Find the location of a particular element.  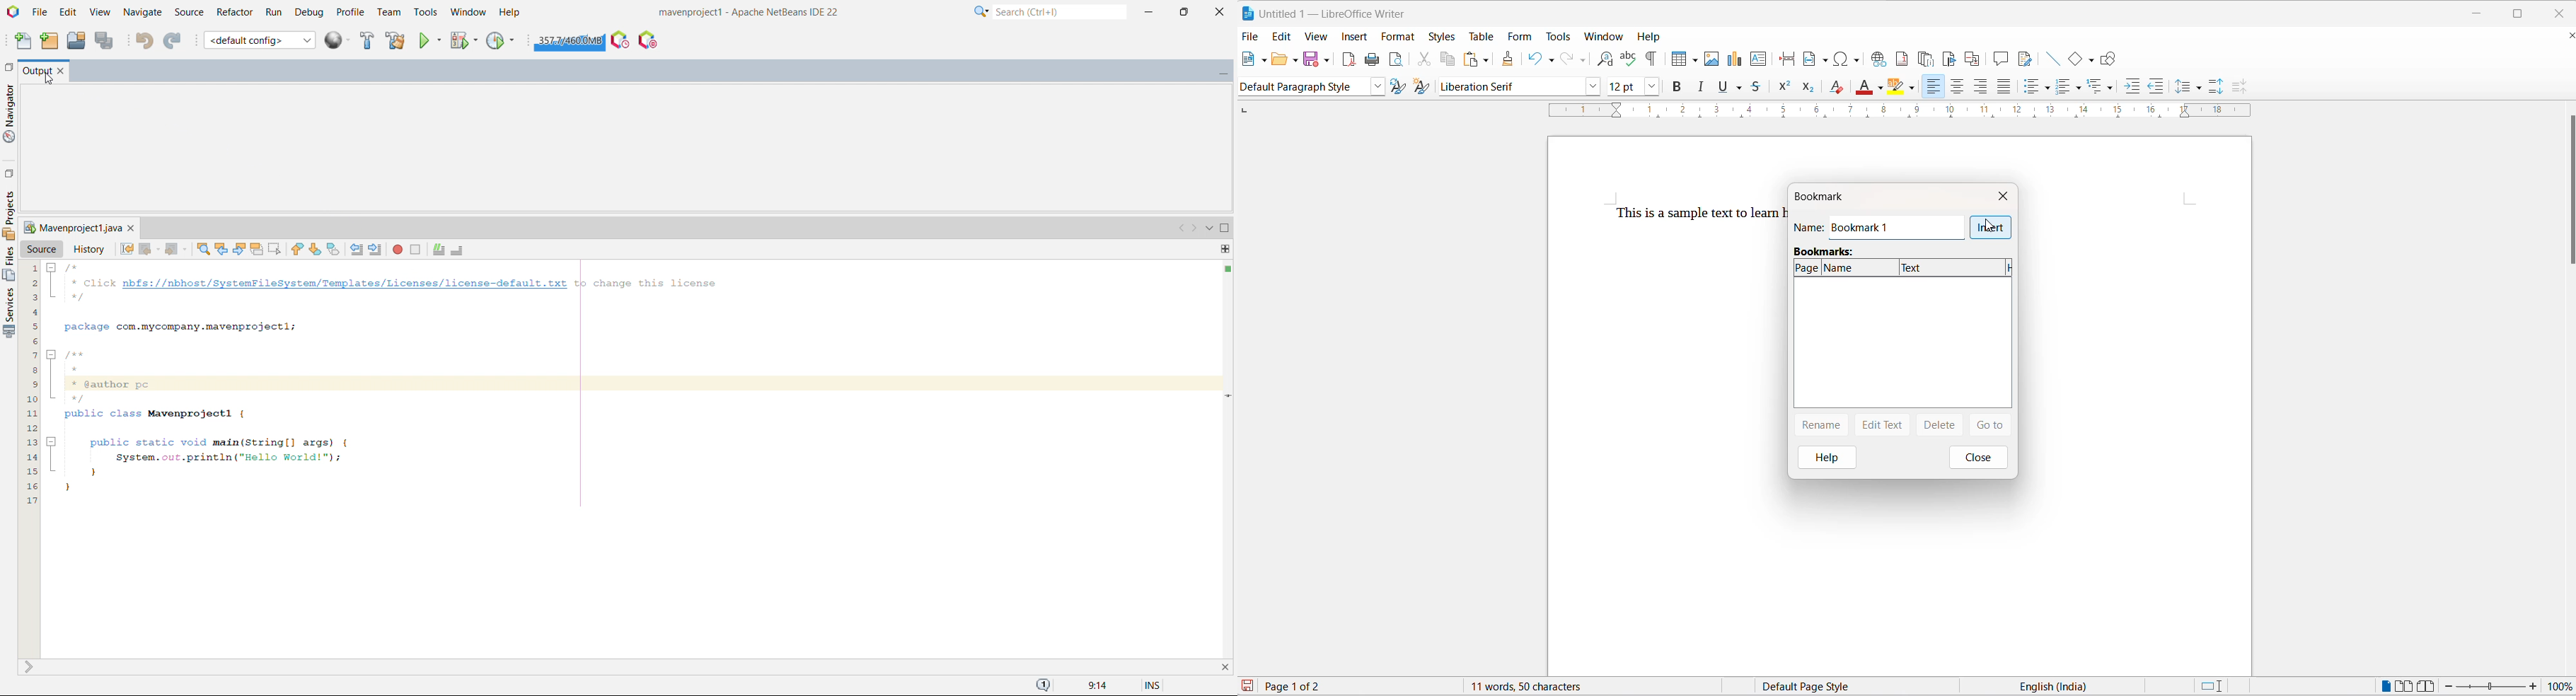

paste options is located at coordinates (1486, 60).